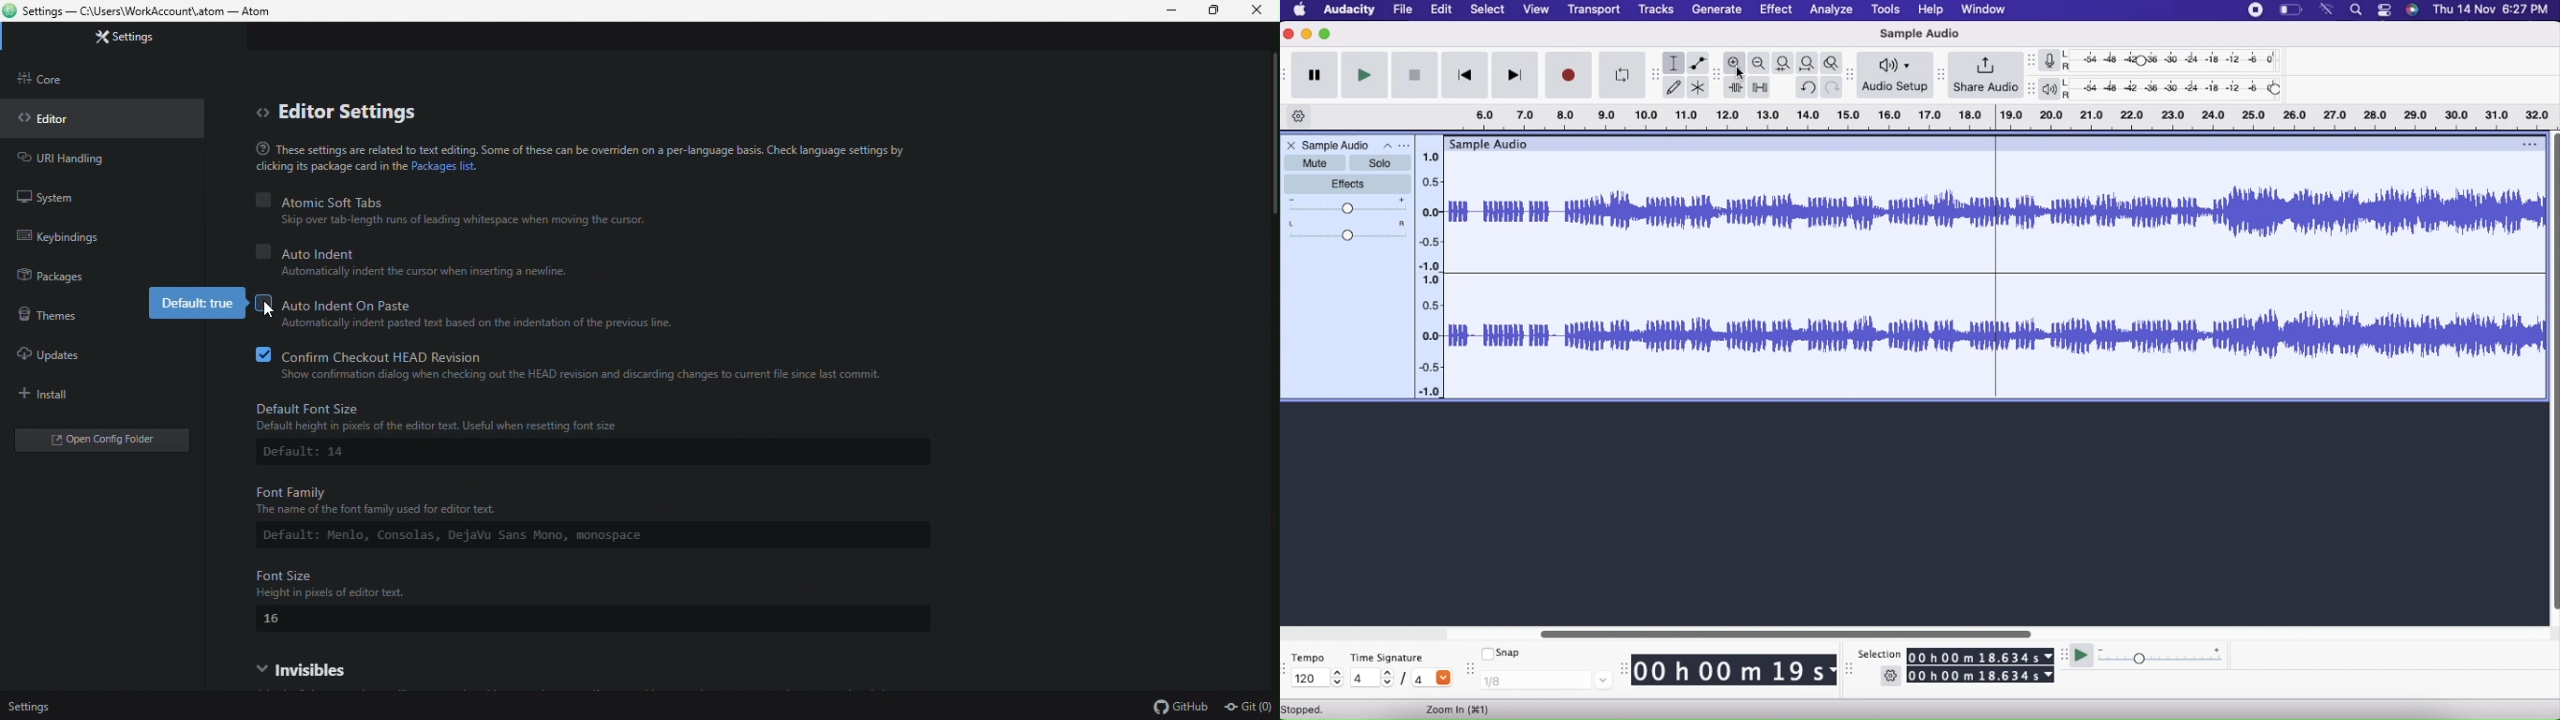  Describe the element at coordinates (2519, 143) in the screenshot. I see `options` at that location.